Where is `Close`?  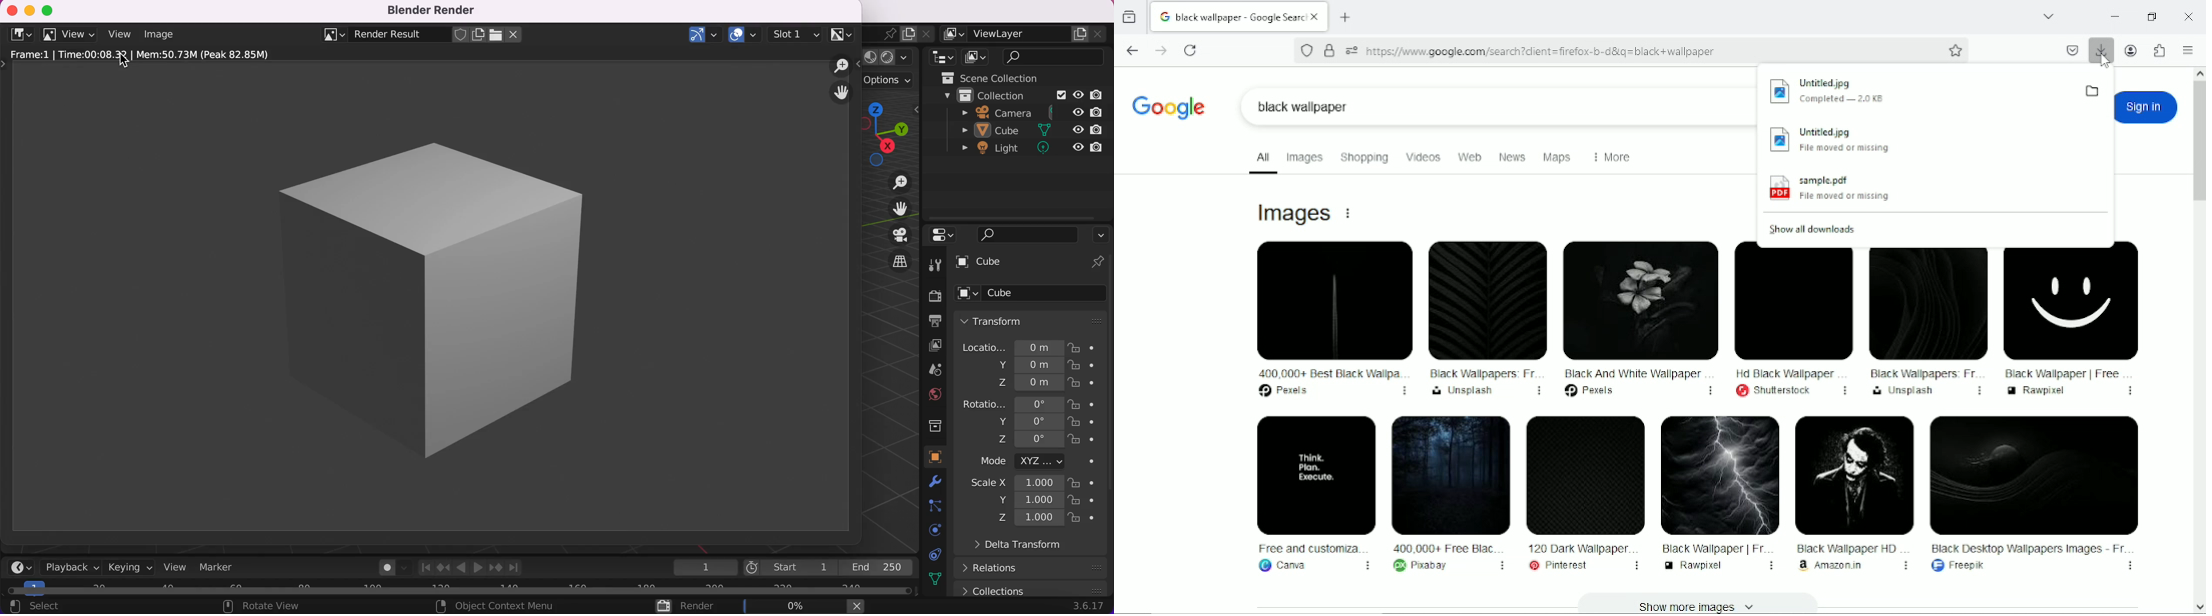
Close is located at coordinates (2190, 17).